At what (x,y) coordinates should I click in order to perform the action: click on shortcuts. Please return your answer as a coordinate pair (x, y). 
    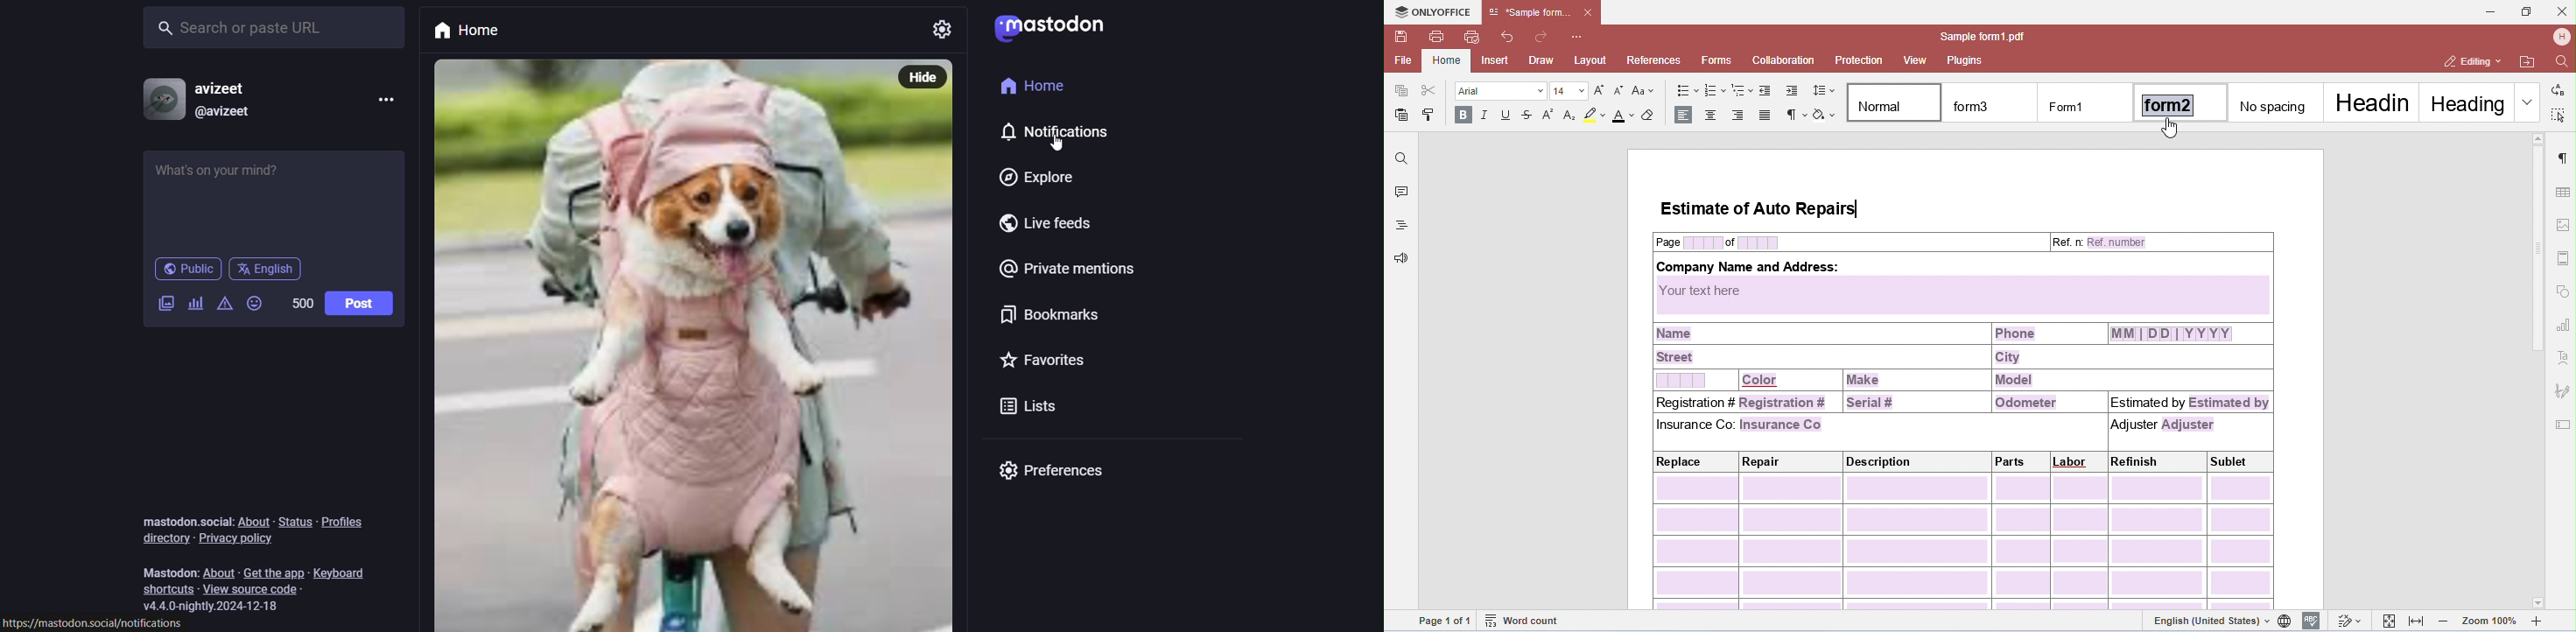
    Looking at the image, I should click on (165, 590).